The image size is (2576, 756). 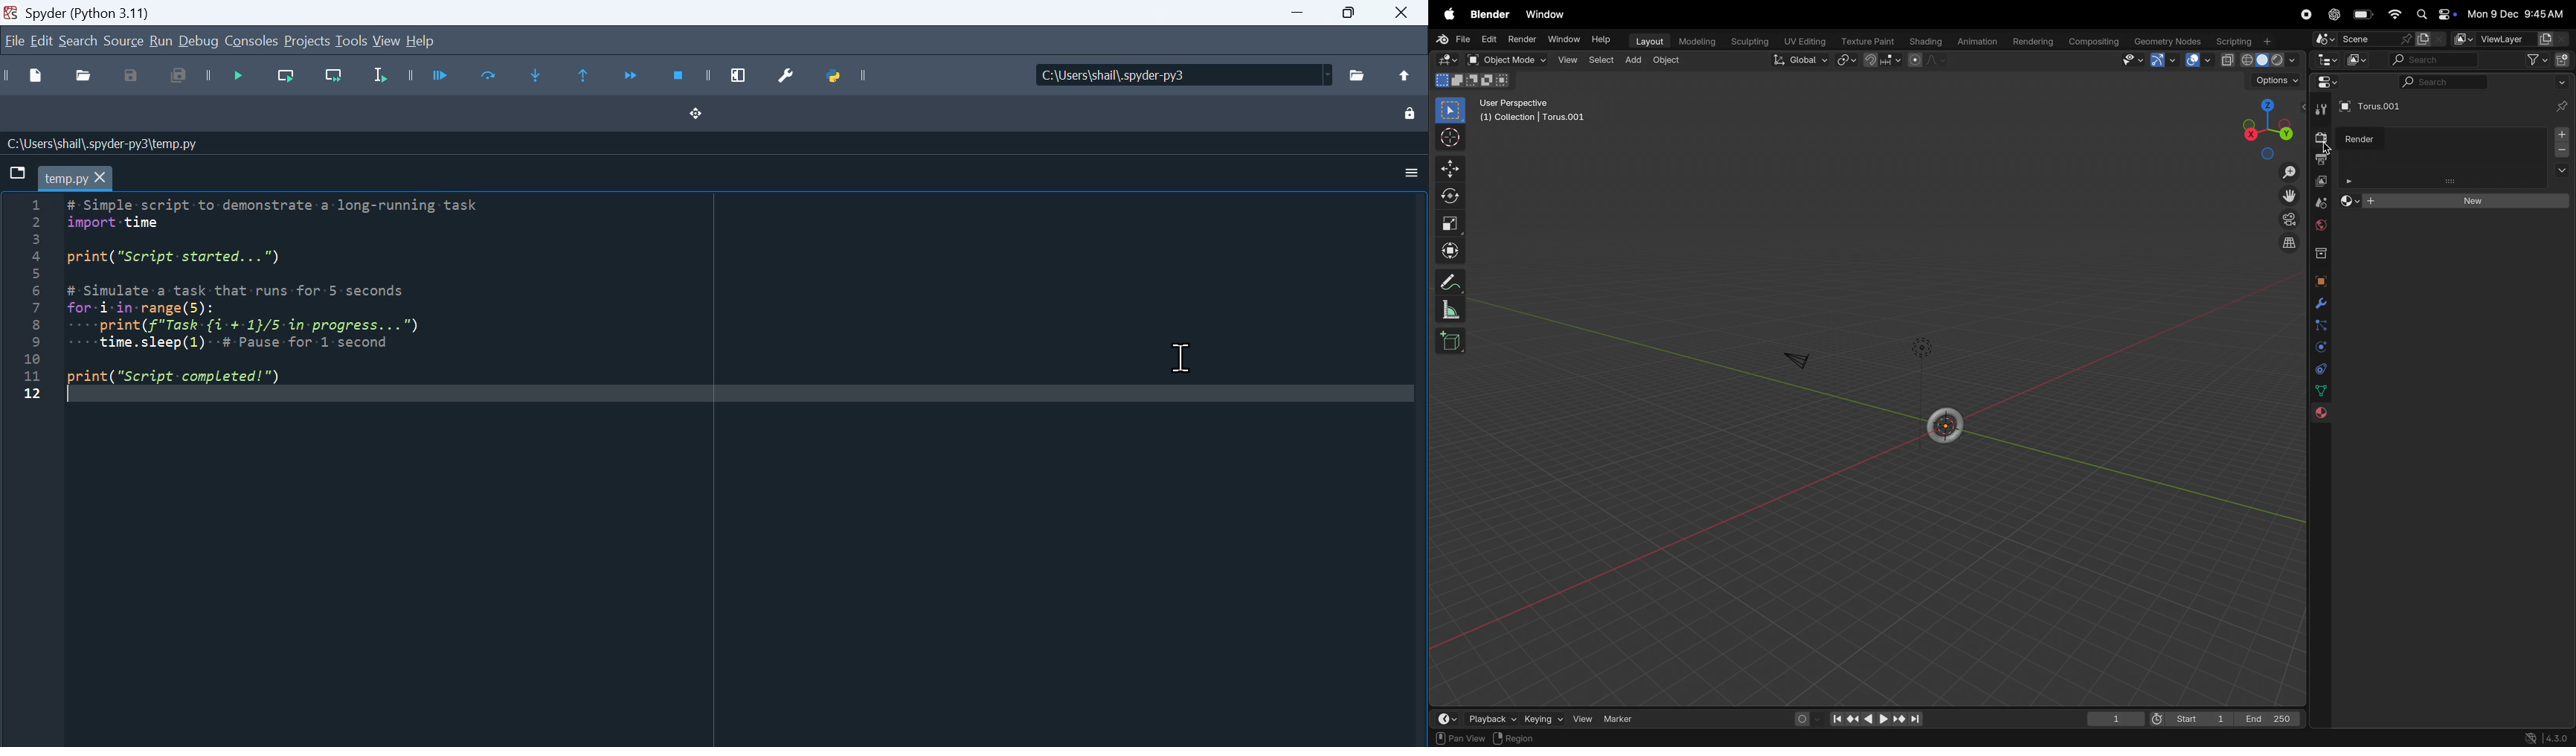 What do you see at coordinates (537, 78) in the screenshot?
I see `Step into function` at bounding box center [537, 78].